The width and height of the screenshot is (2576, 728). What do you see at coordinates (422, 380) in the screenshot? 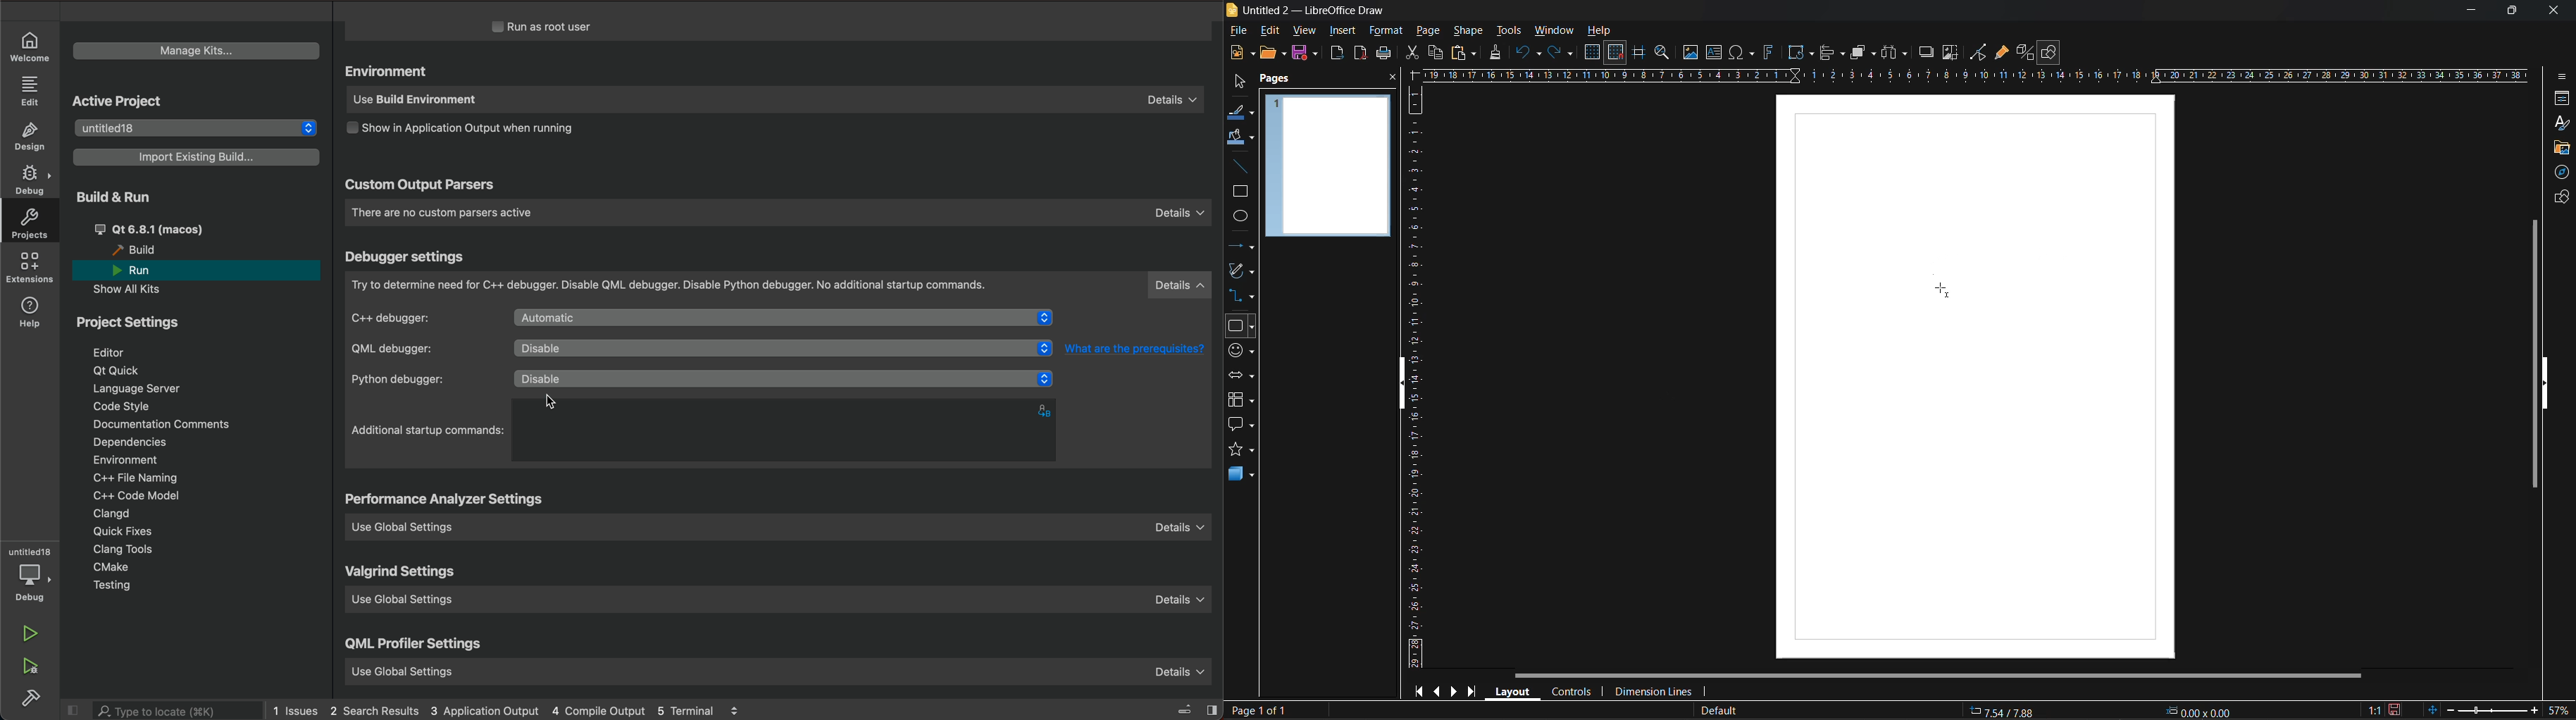
I see `python debugger` at bounding box center [422, 380].